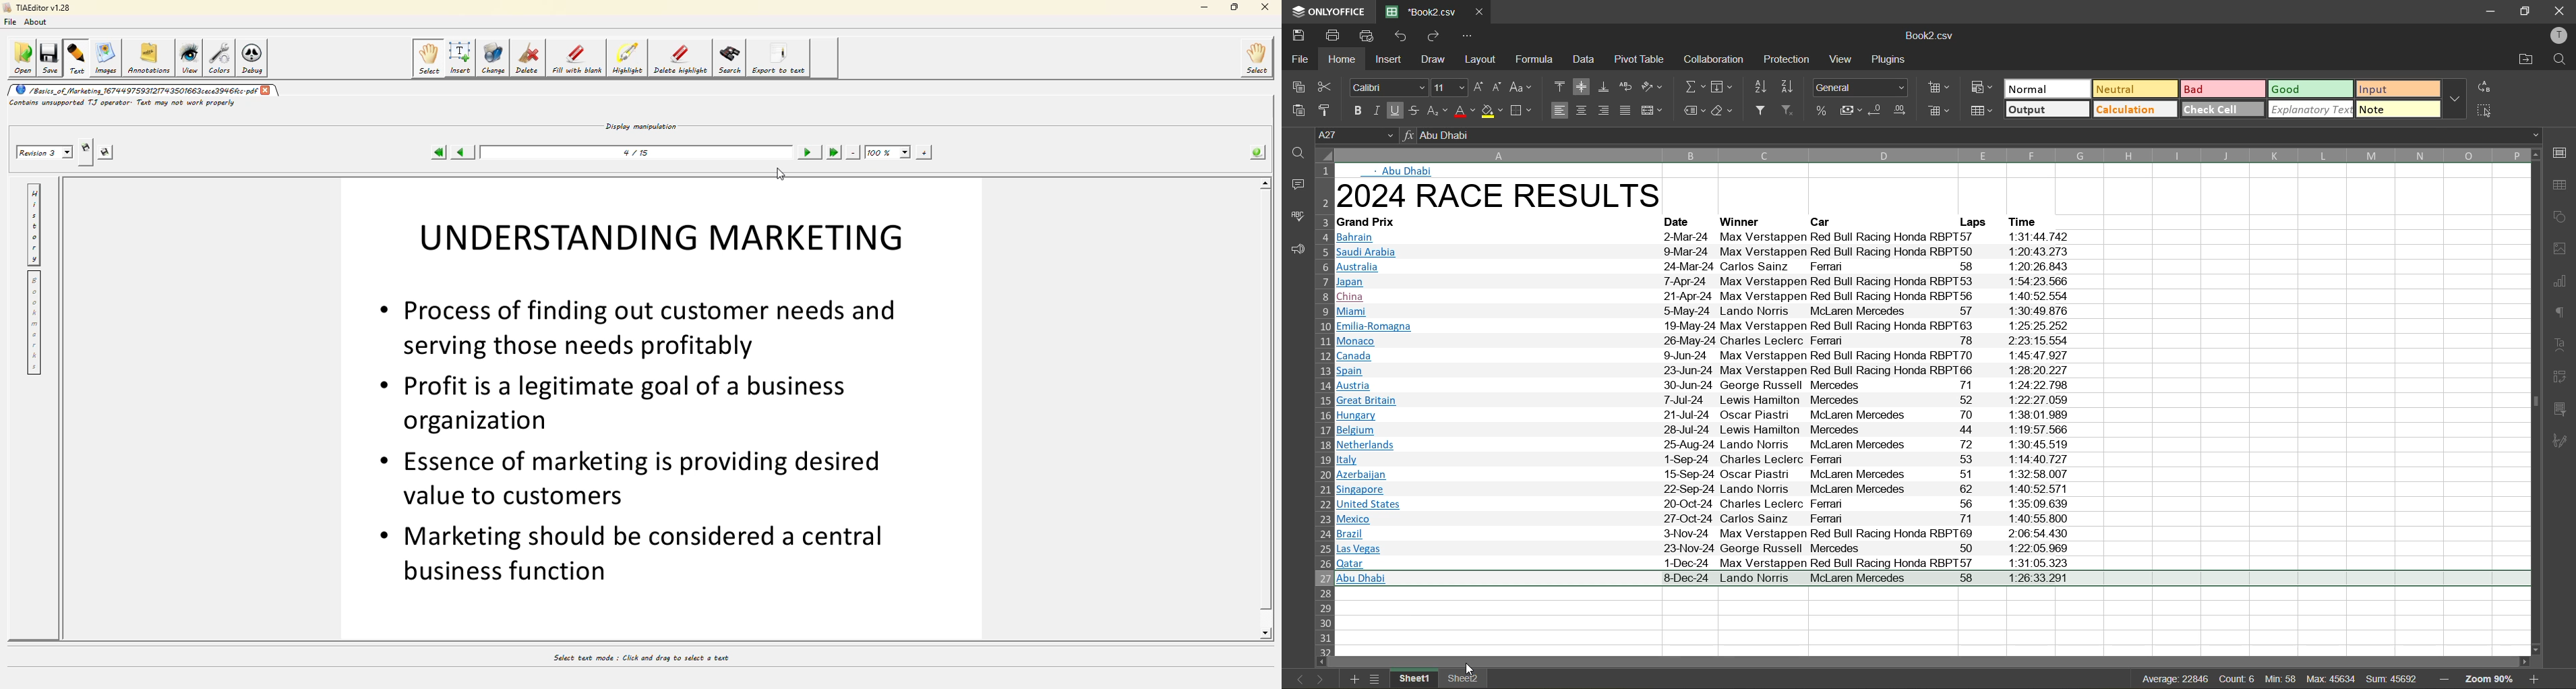  Describe the element at coordinates (1716, 385) in the screenshot. I see `text info` at that location.